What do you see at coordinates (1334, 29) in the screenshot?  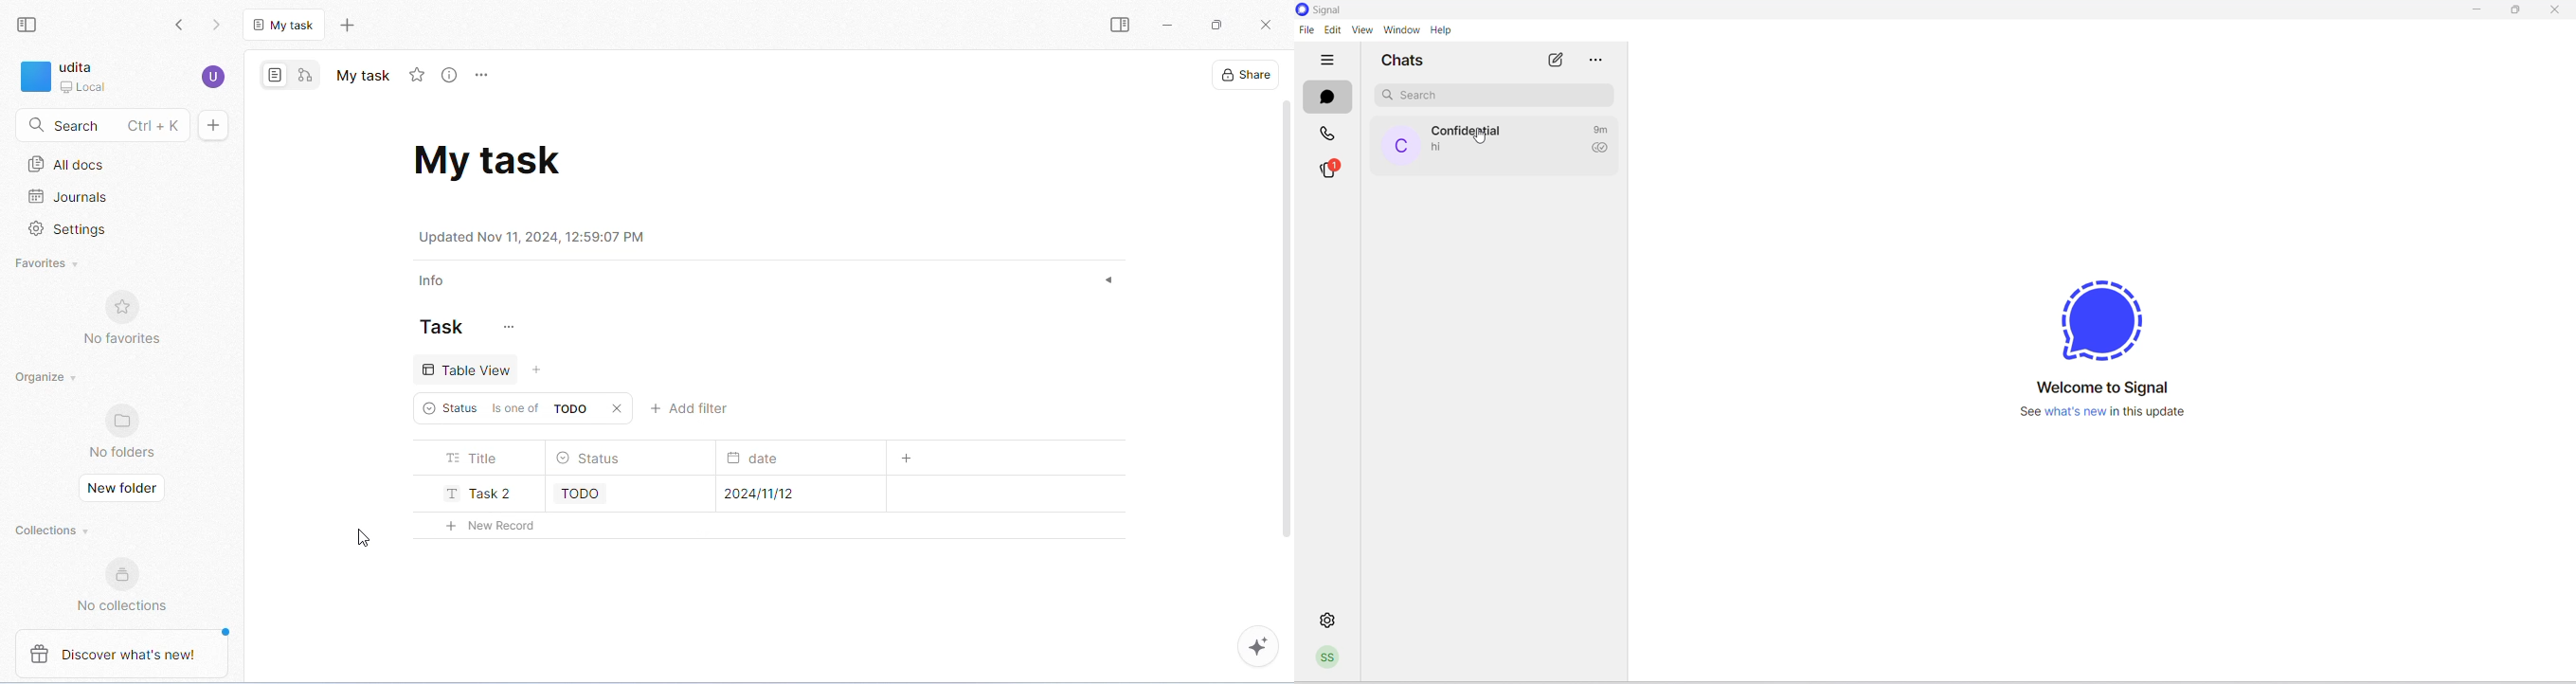 I see `edit` at bounding box center [1334, 29].